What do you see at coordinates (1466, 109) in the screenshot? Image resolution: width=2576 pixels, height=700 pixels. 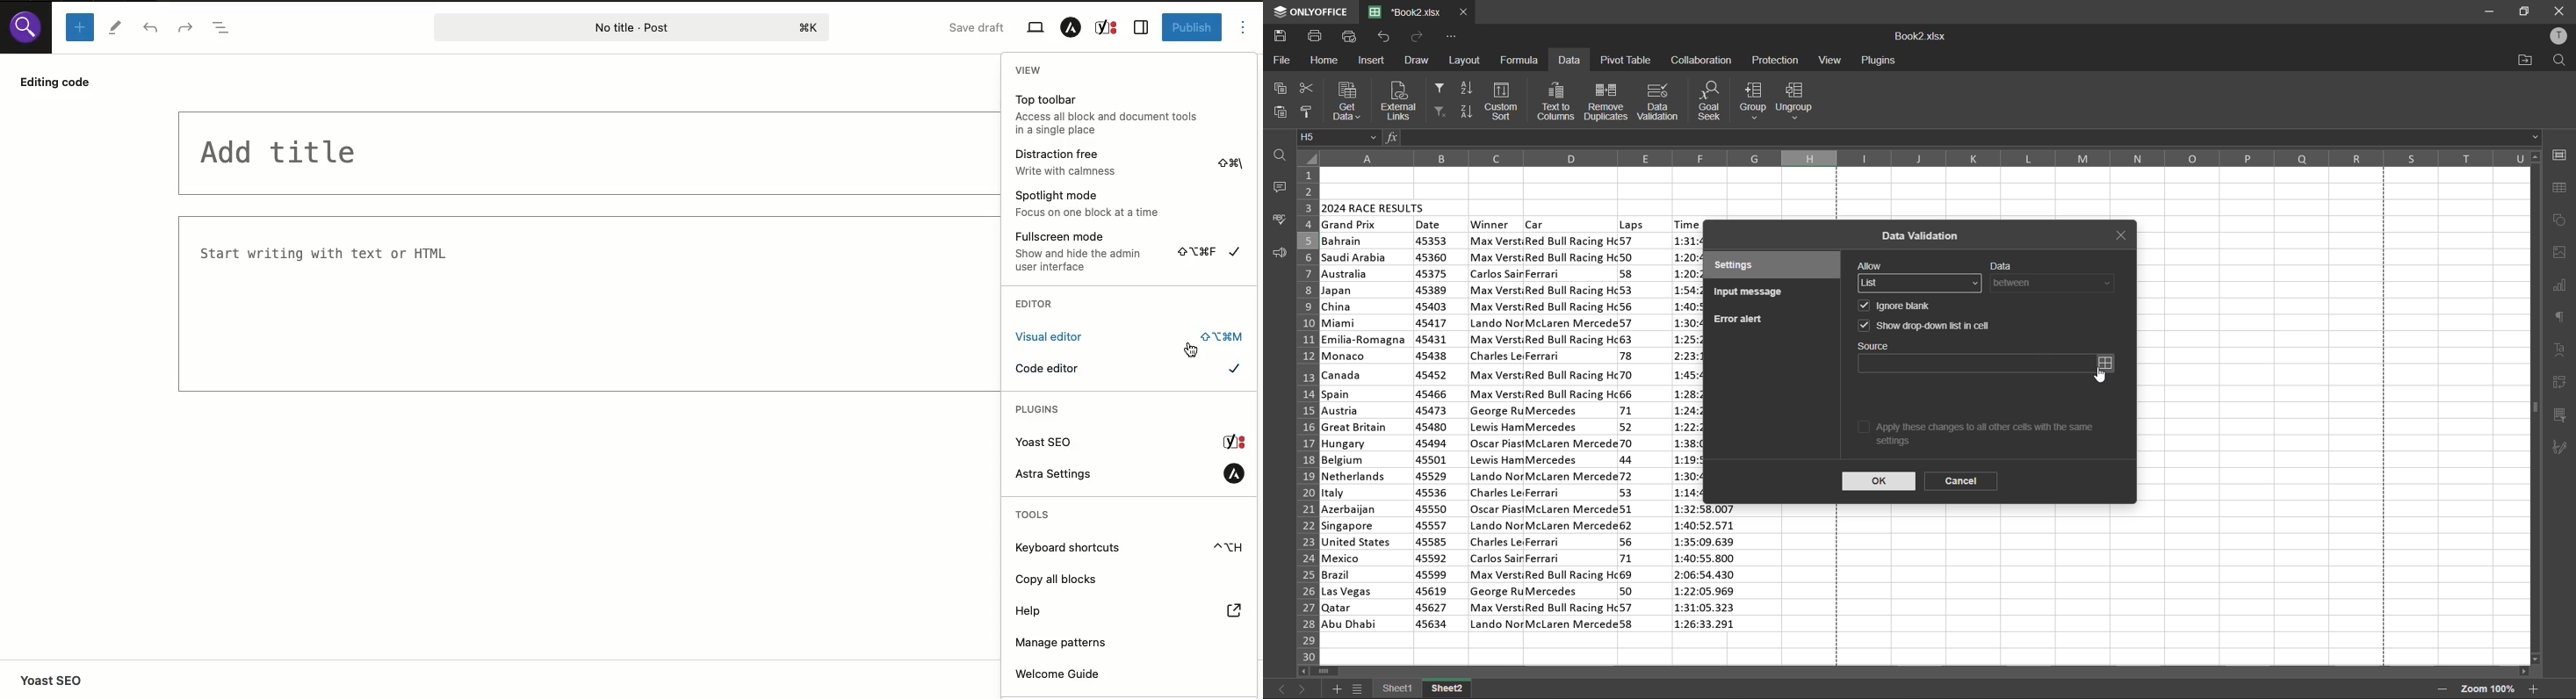 I see `sort descending` at bounding box center [1466, 109].